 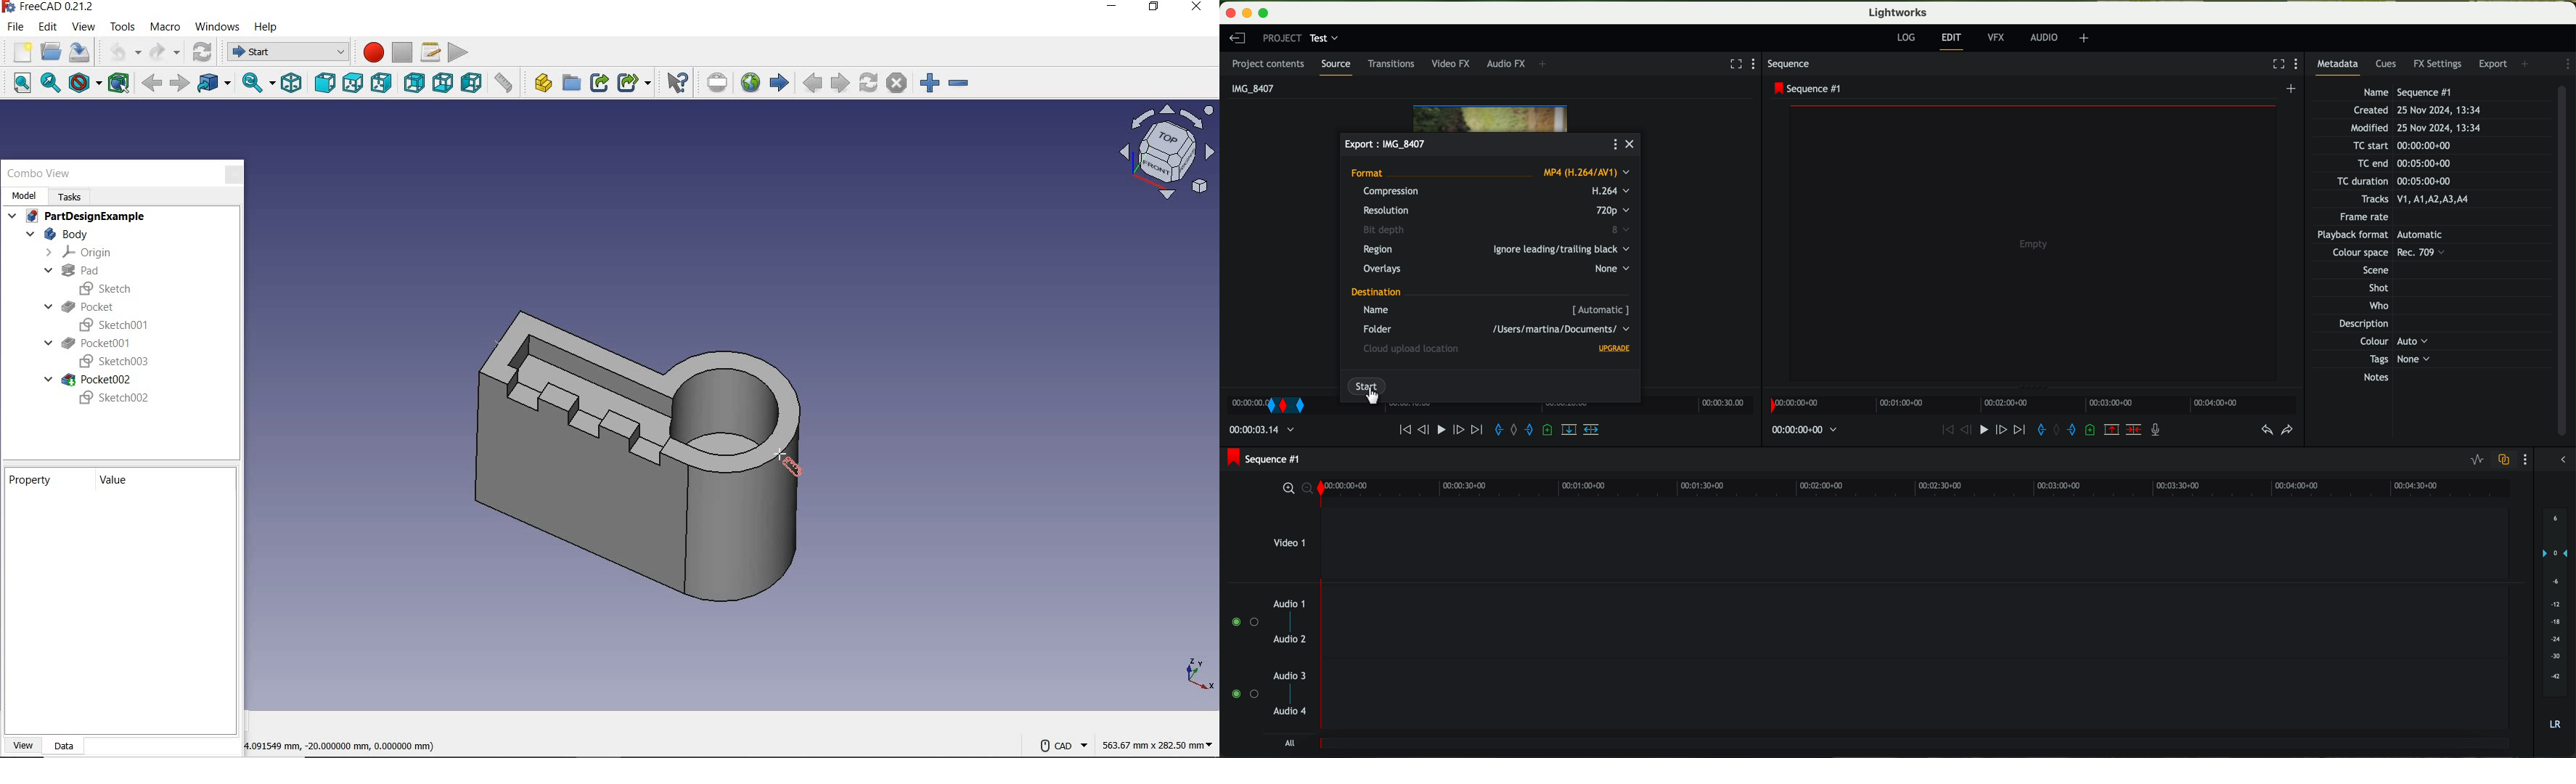 What do you see at coordinates (2390, 378) in the screenshot?
I see `Notes` at bounding box center [2390, 378].